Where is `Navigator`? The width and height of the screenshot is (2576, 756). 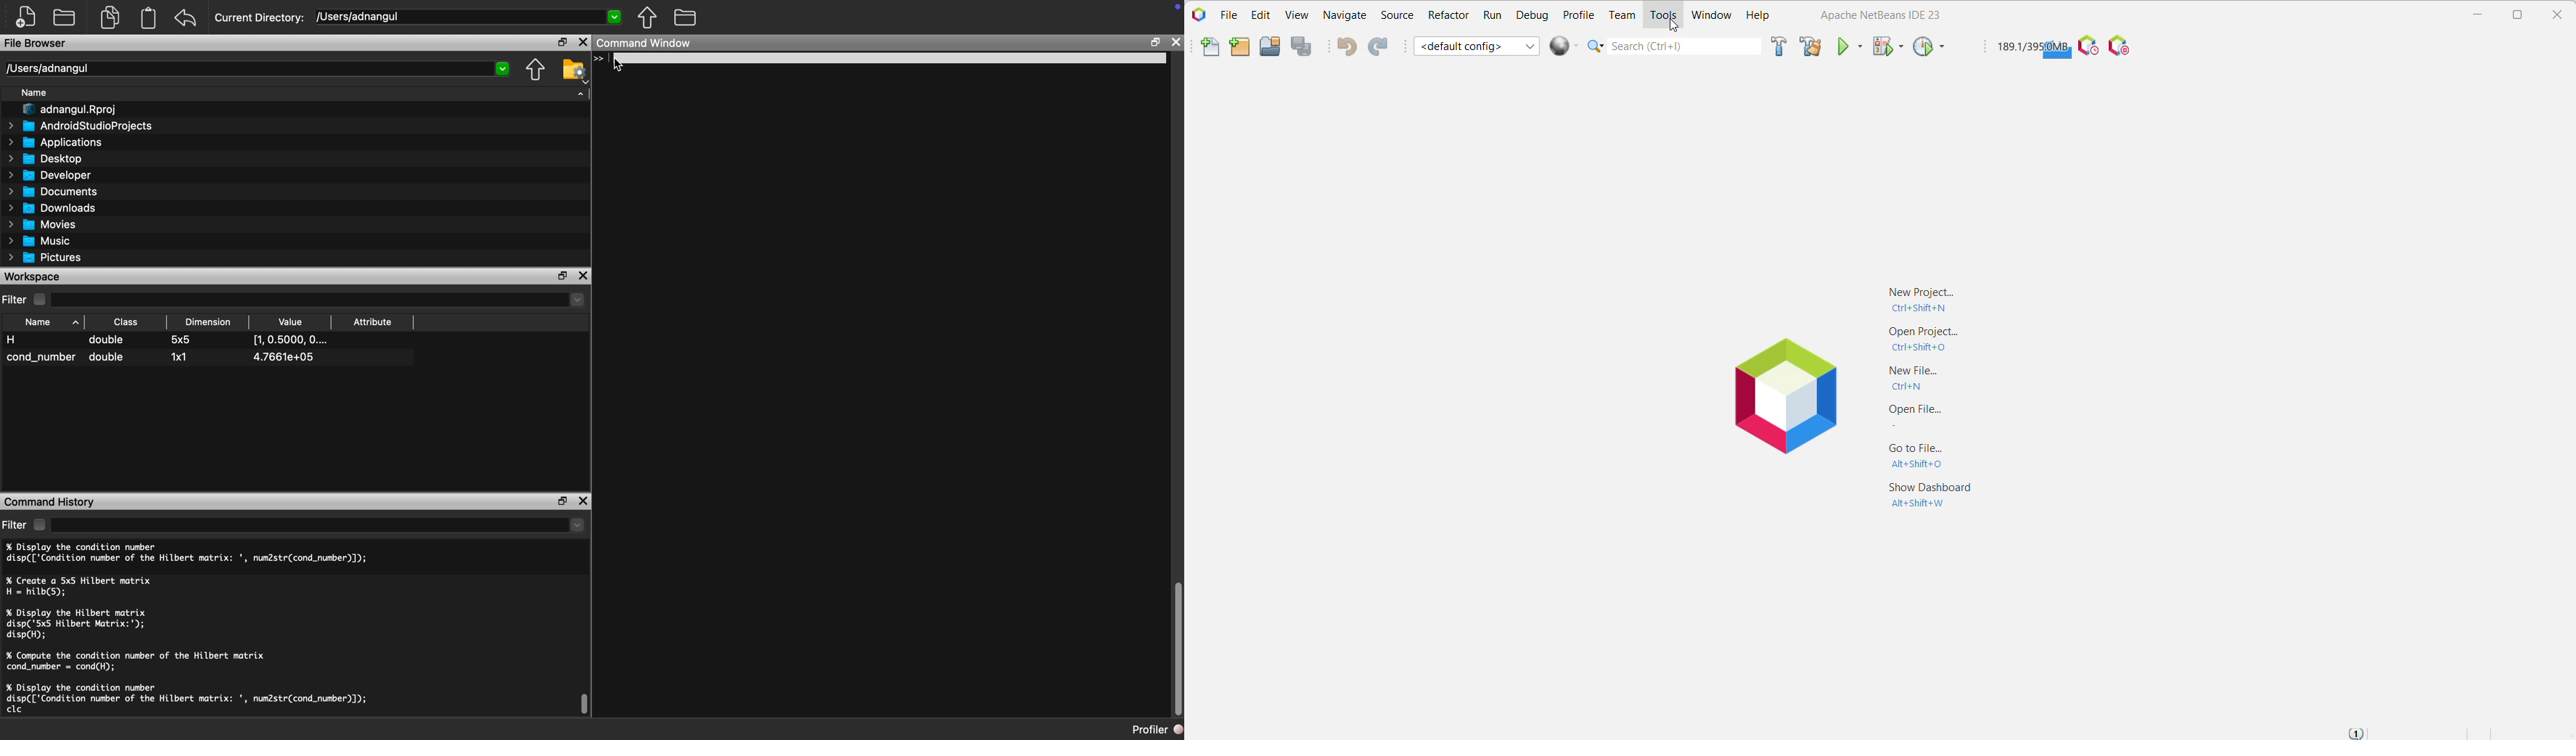
Navigator is located at coordinates (1345, 17).